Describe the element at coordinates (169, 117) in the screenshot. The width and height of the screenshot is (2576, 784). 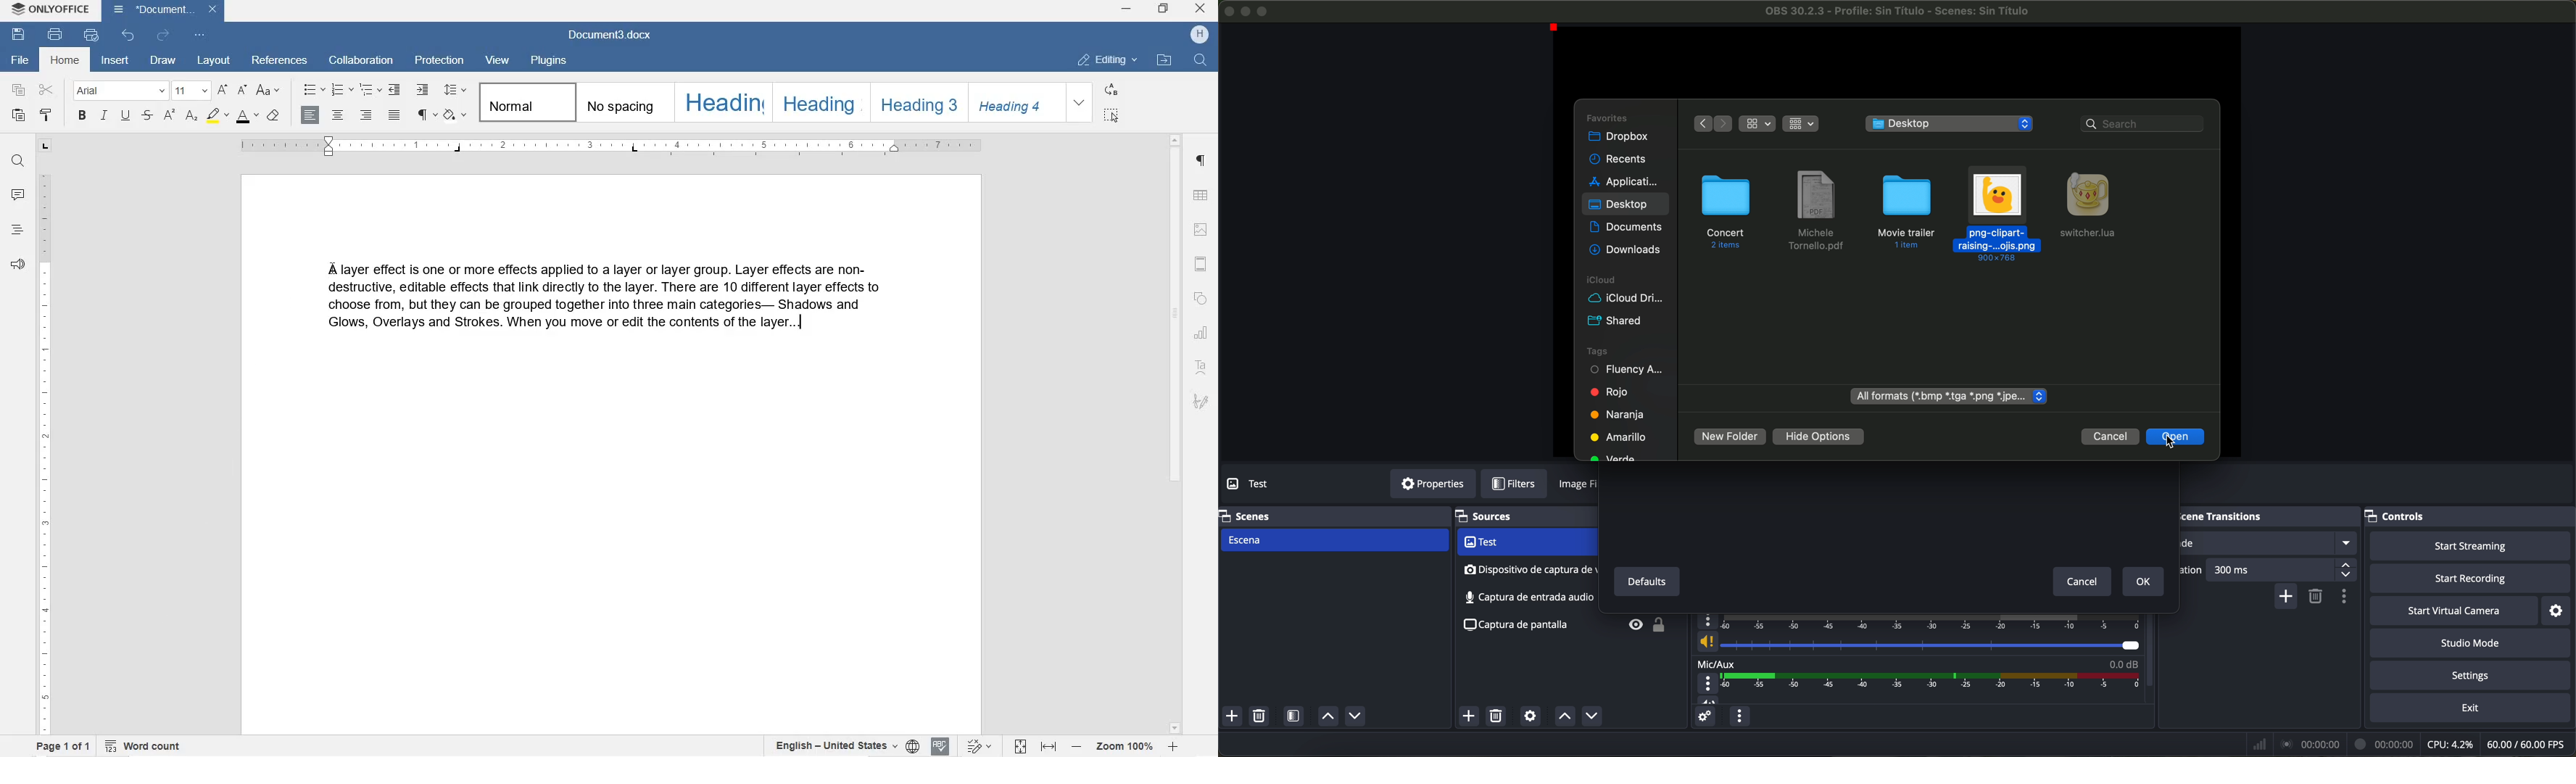
I see `SUBSCRIPT` at that location.